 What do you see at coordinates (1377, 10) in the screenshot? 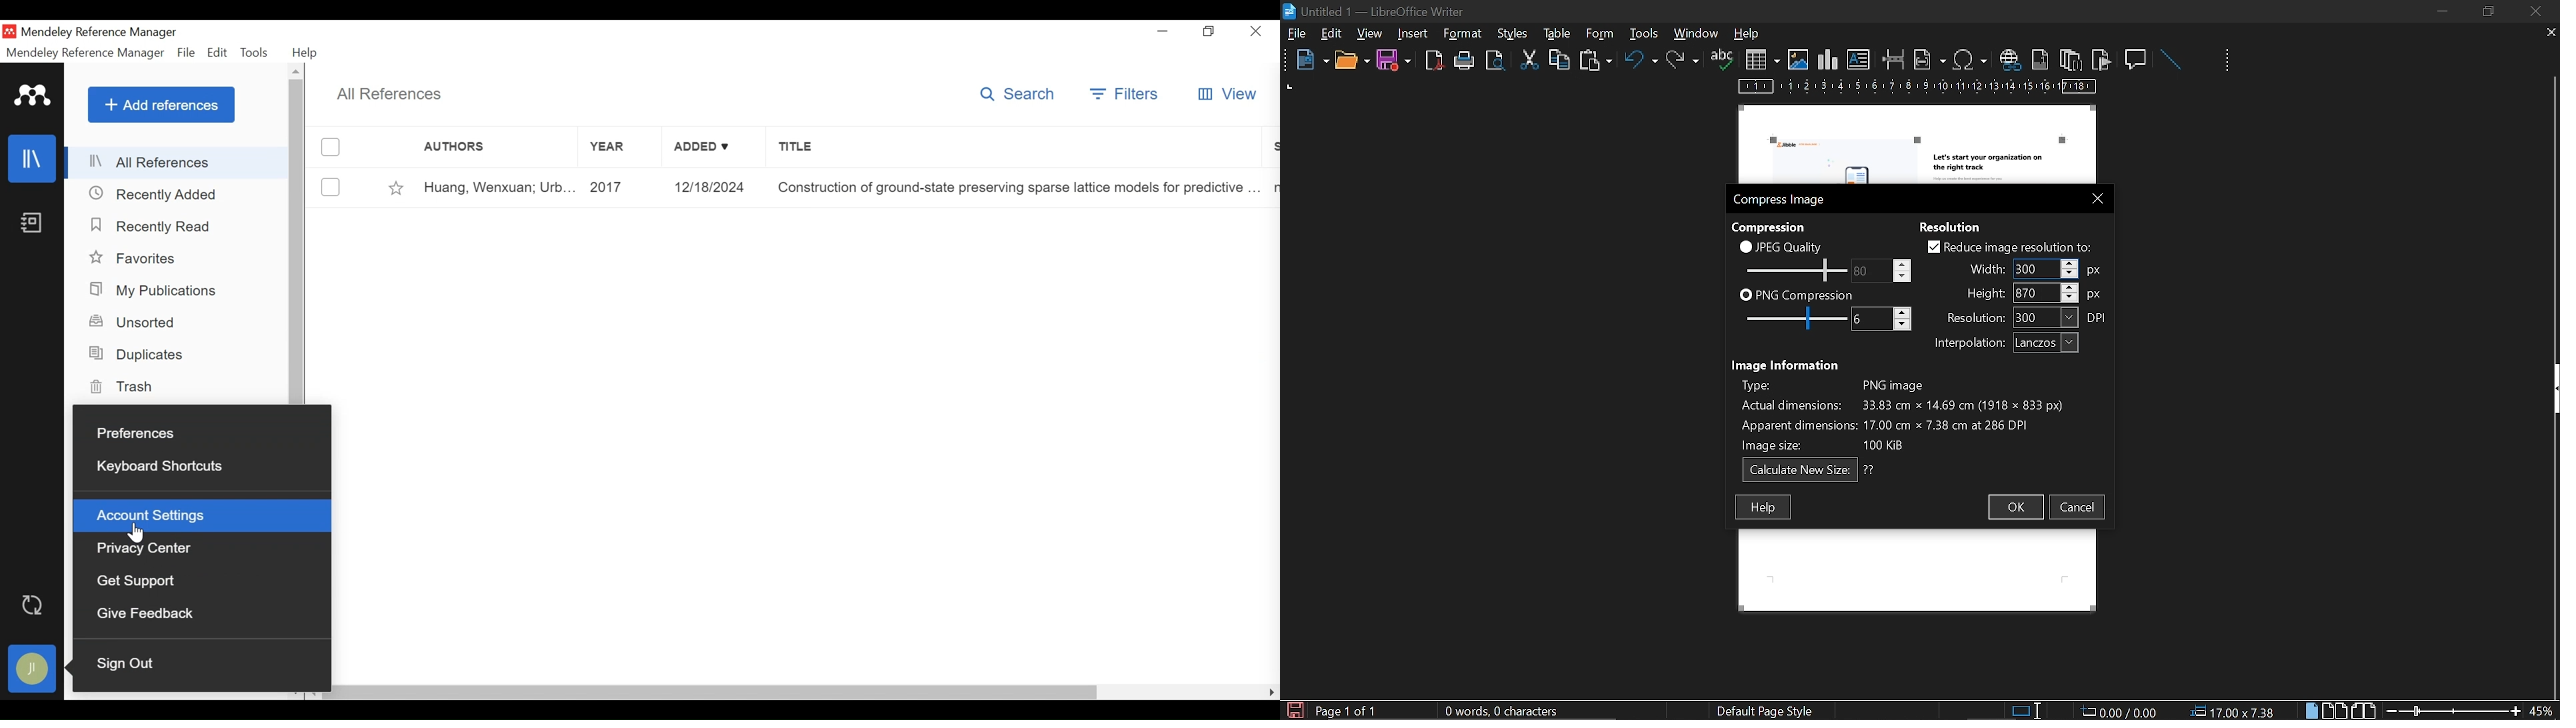
I see `current window` at bounding box center [1377, 10].